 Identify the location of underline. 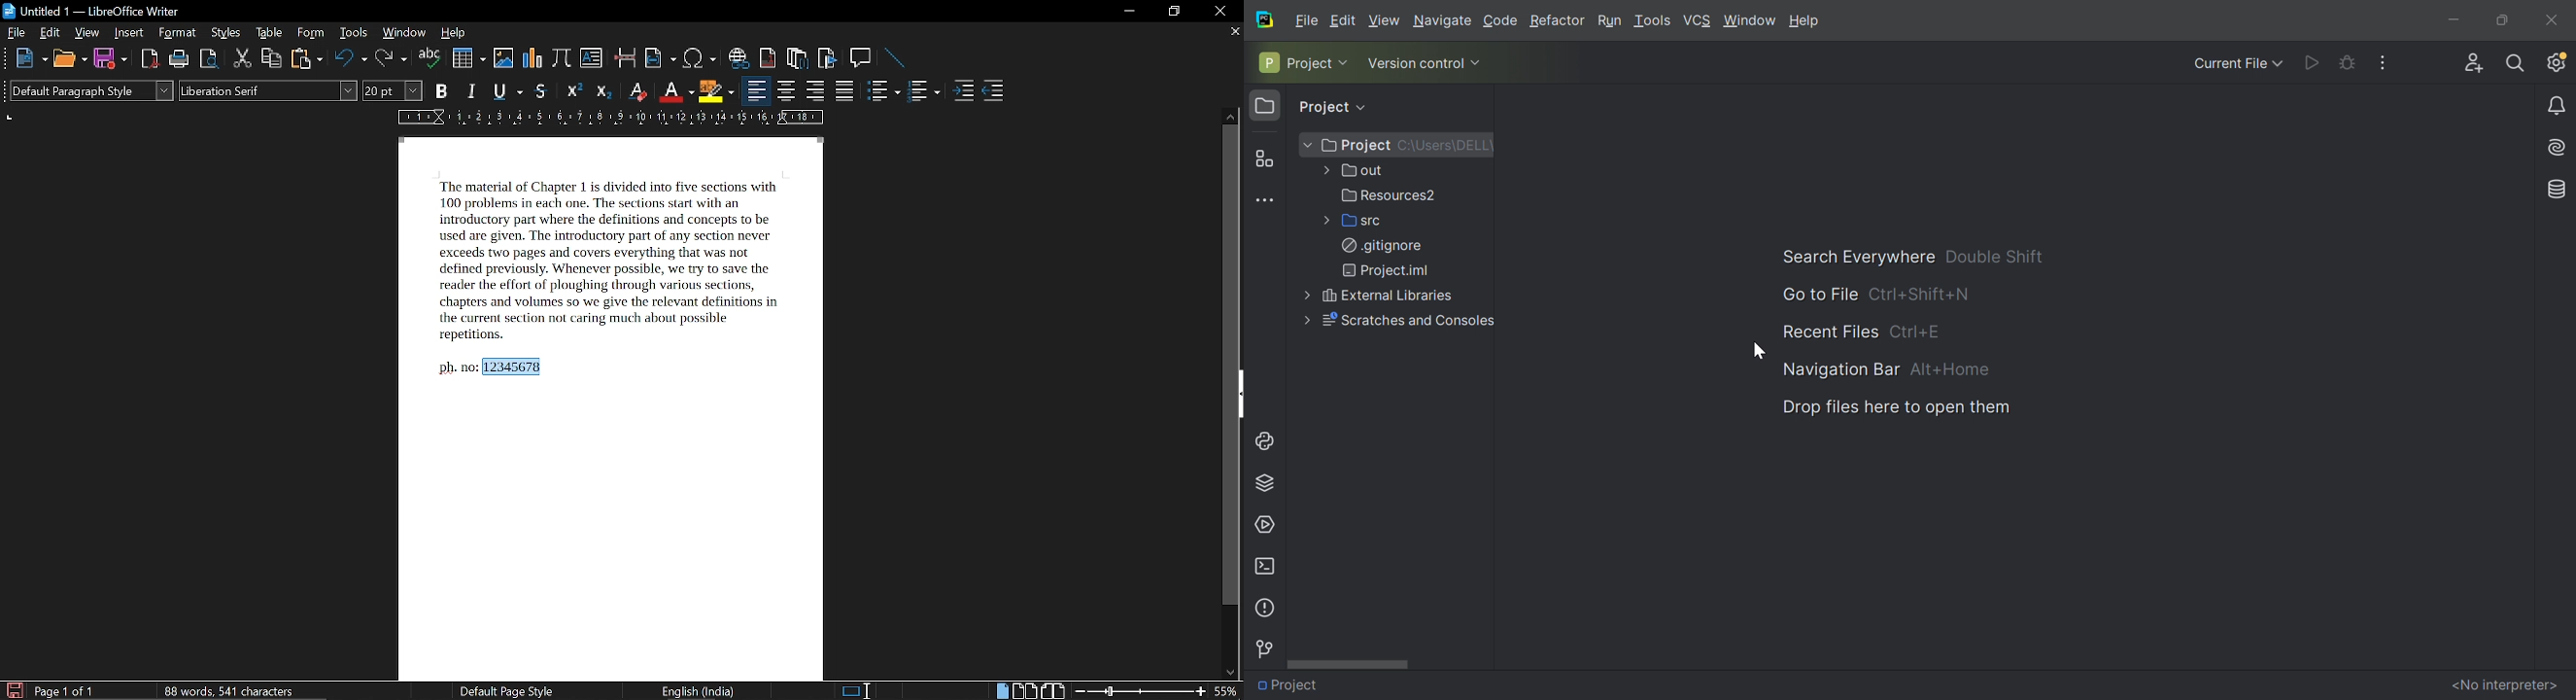
(506, 90).